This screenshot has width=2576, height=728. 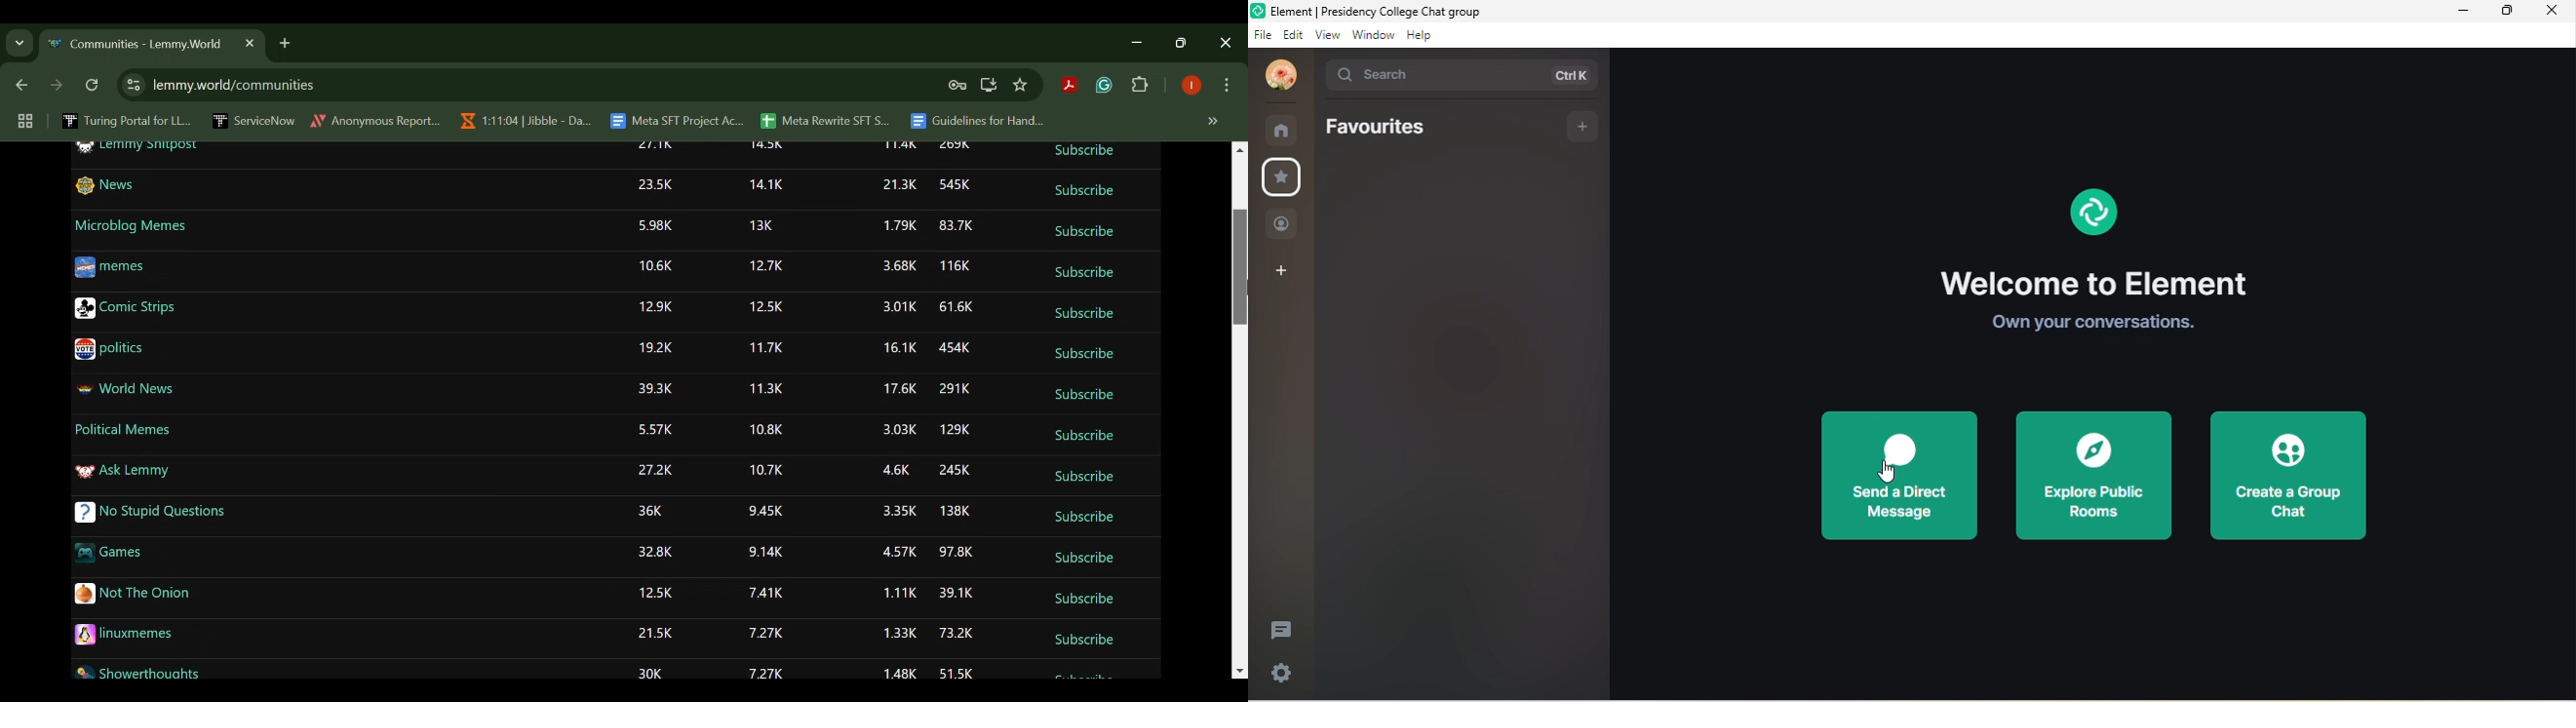 What do you see at coordinates (653, 472) in the screenshot?
I see `27.2K` at bounding box center [653, 472].